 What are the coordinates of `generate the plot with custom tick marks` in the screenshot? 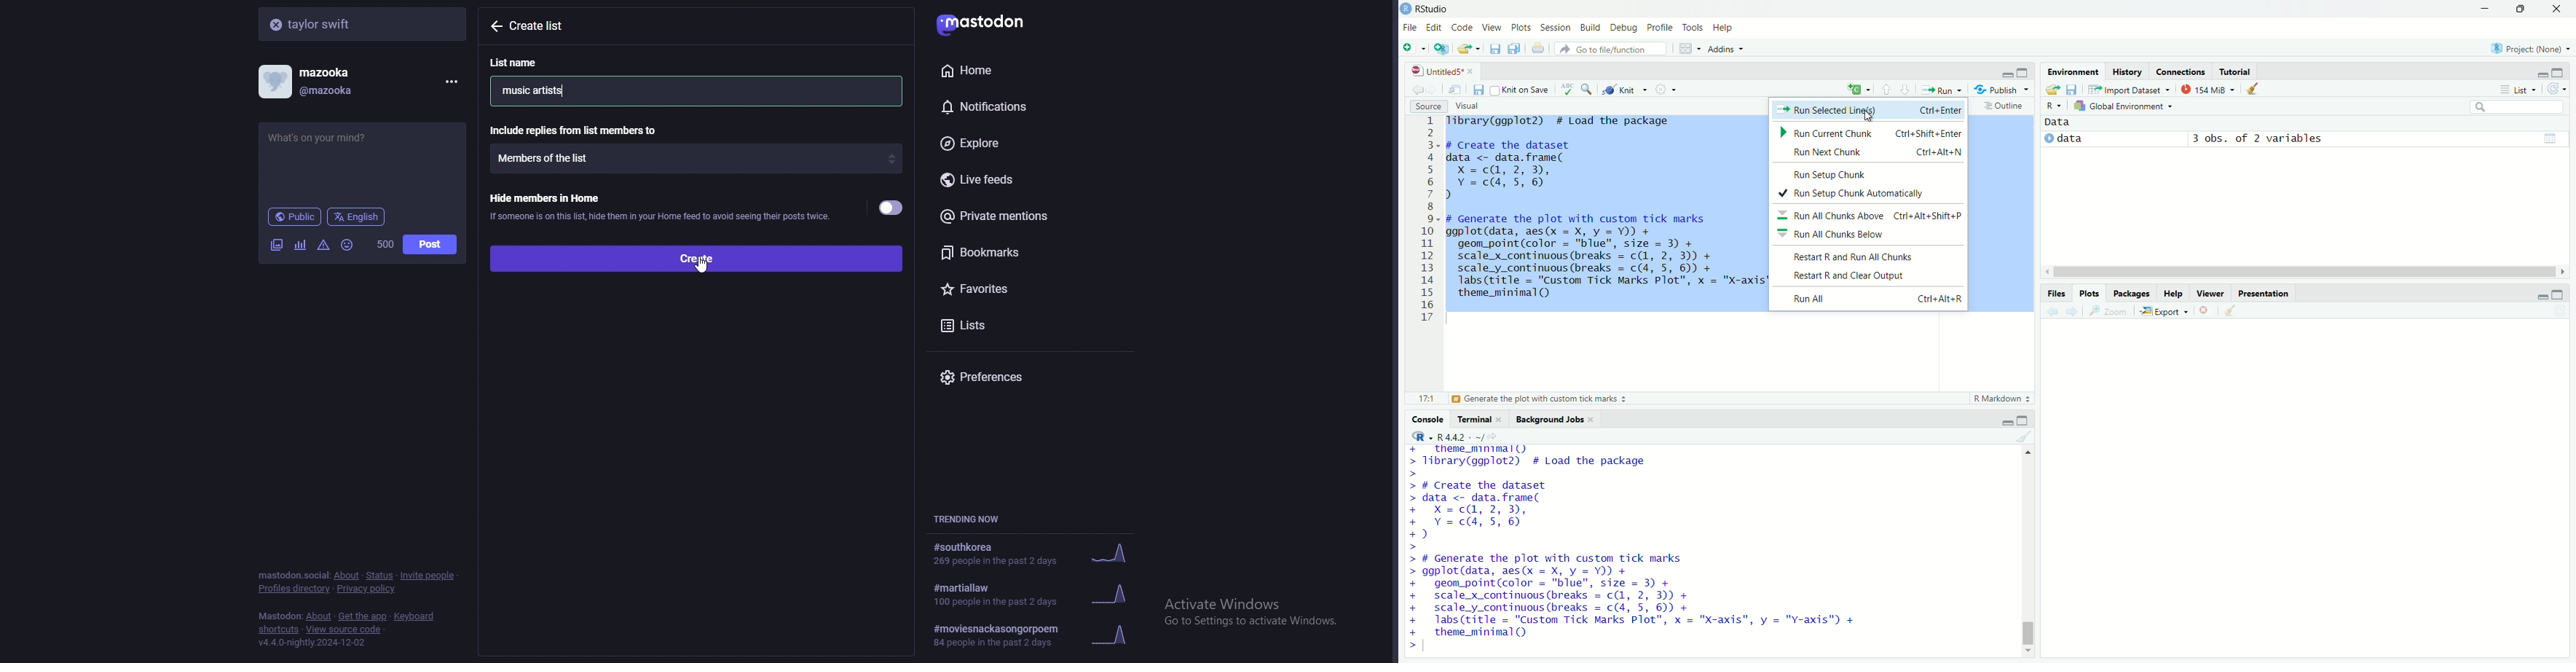 It's located at (1545, 399).